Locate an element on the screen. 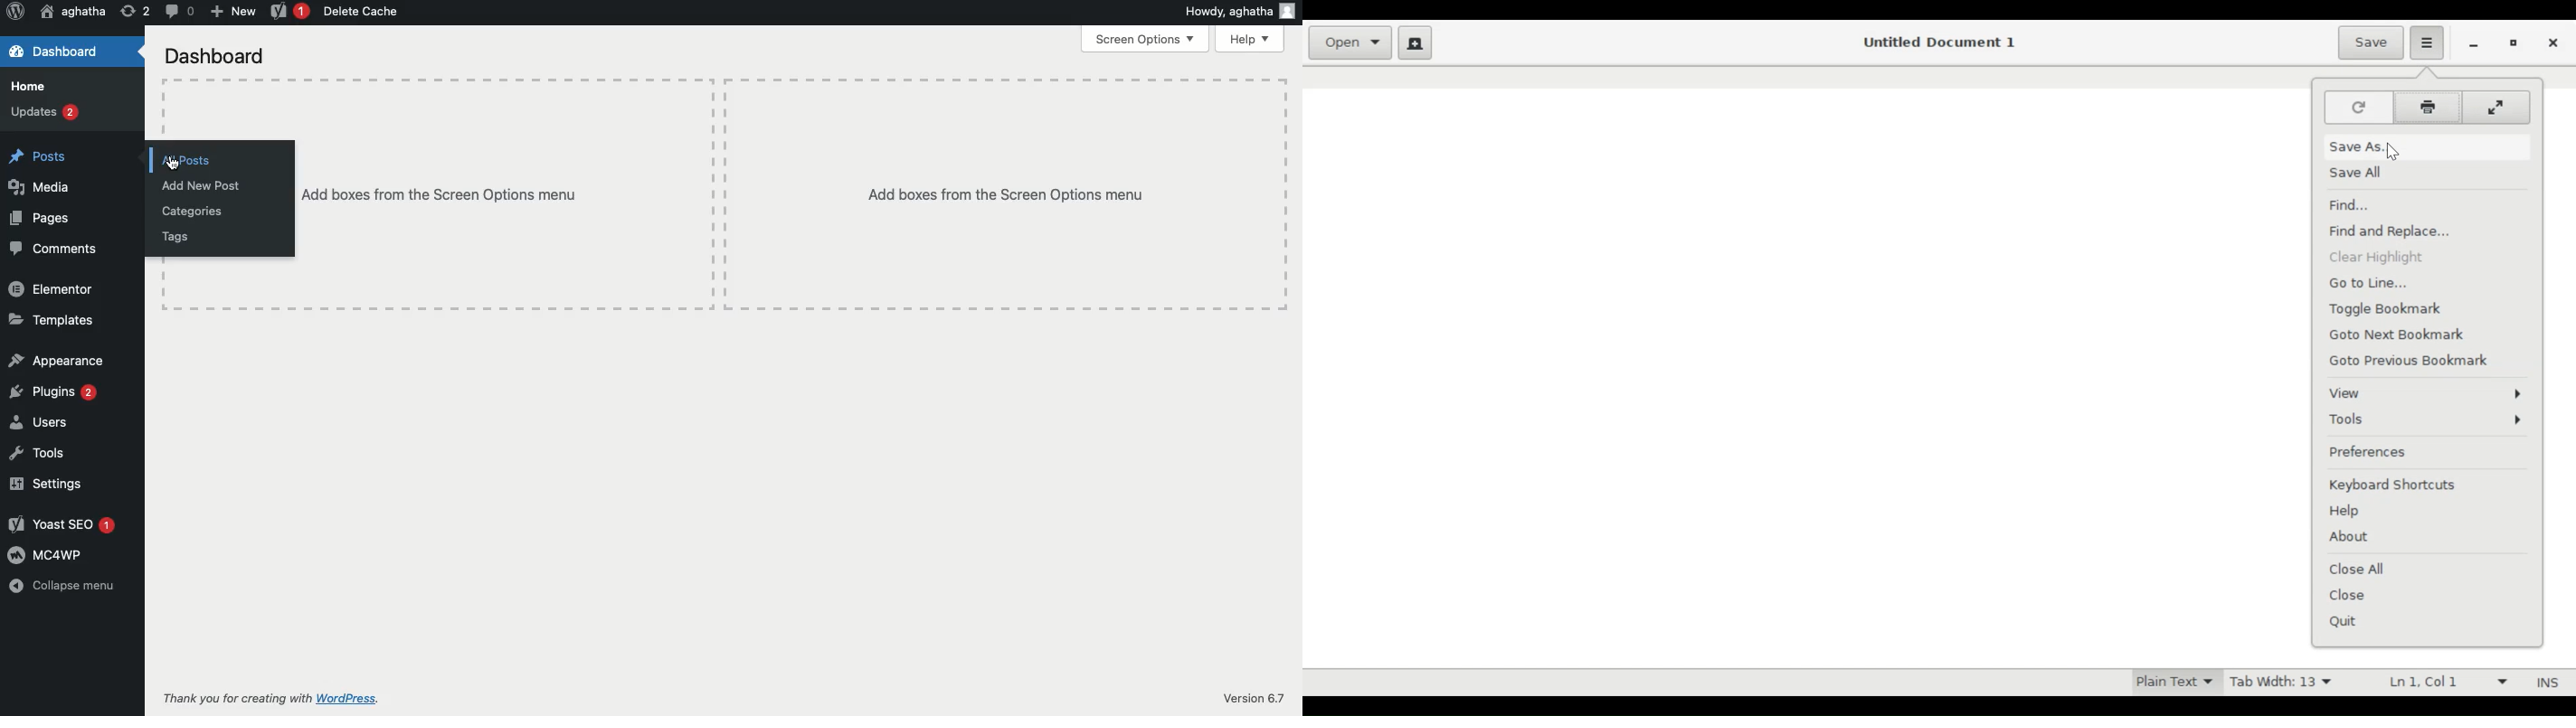 The image size is (2576, 728). Yoast SEO is located at coordinates (62, 523).